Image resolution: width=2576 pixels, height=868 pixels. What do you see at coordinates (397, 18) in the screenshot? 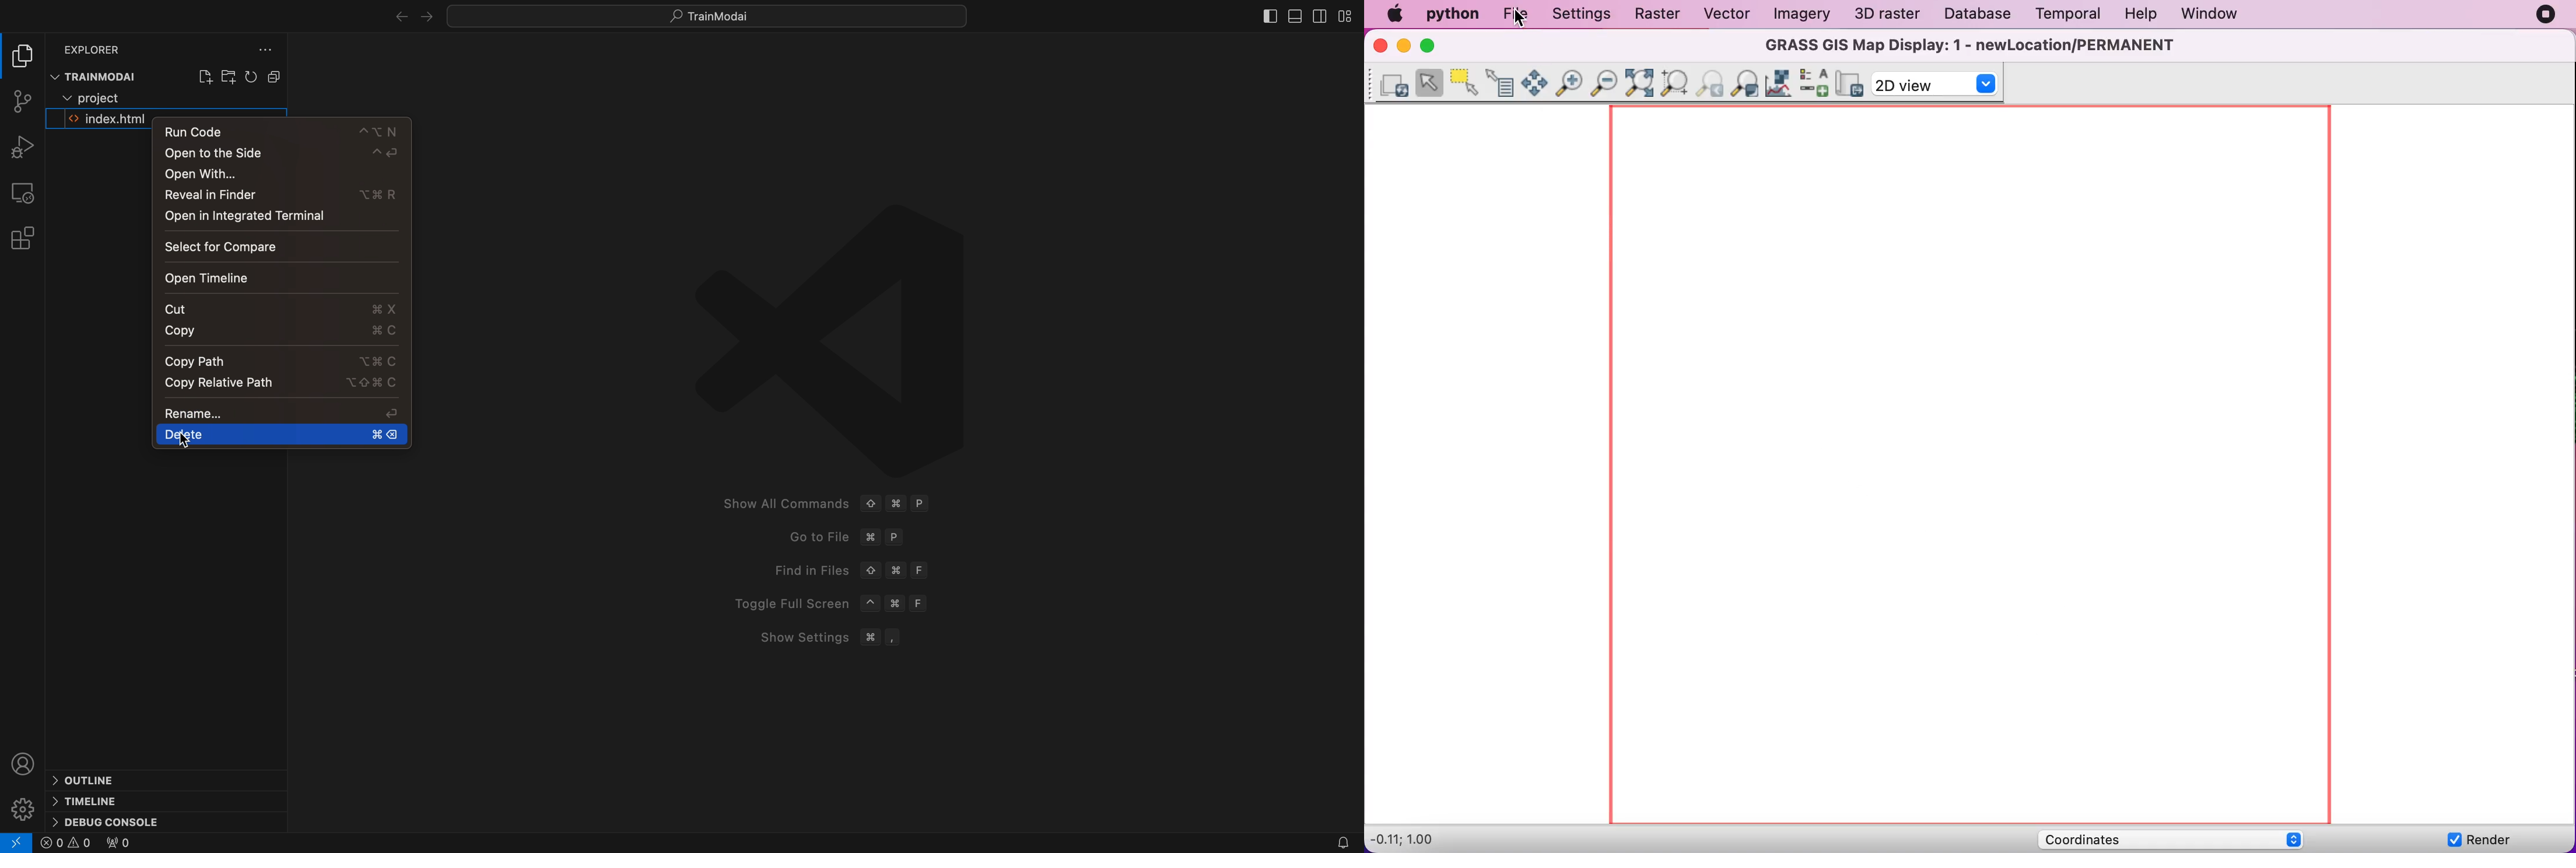
I see `arrows` at bounding box center [397, 18].